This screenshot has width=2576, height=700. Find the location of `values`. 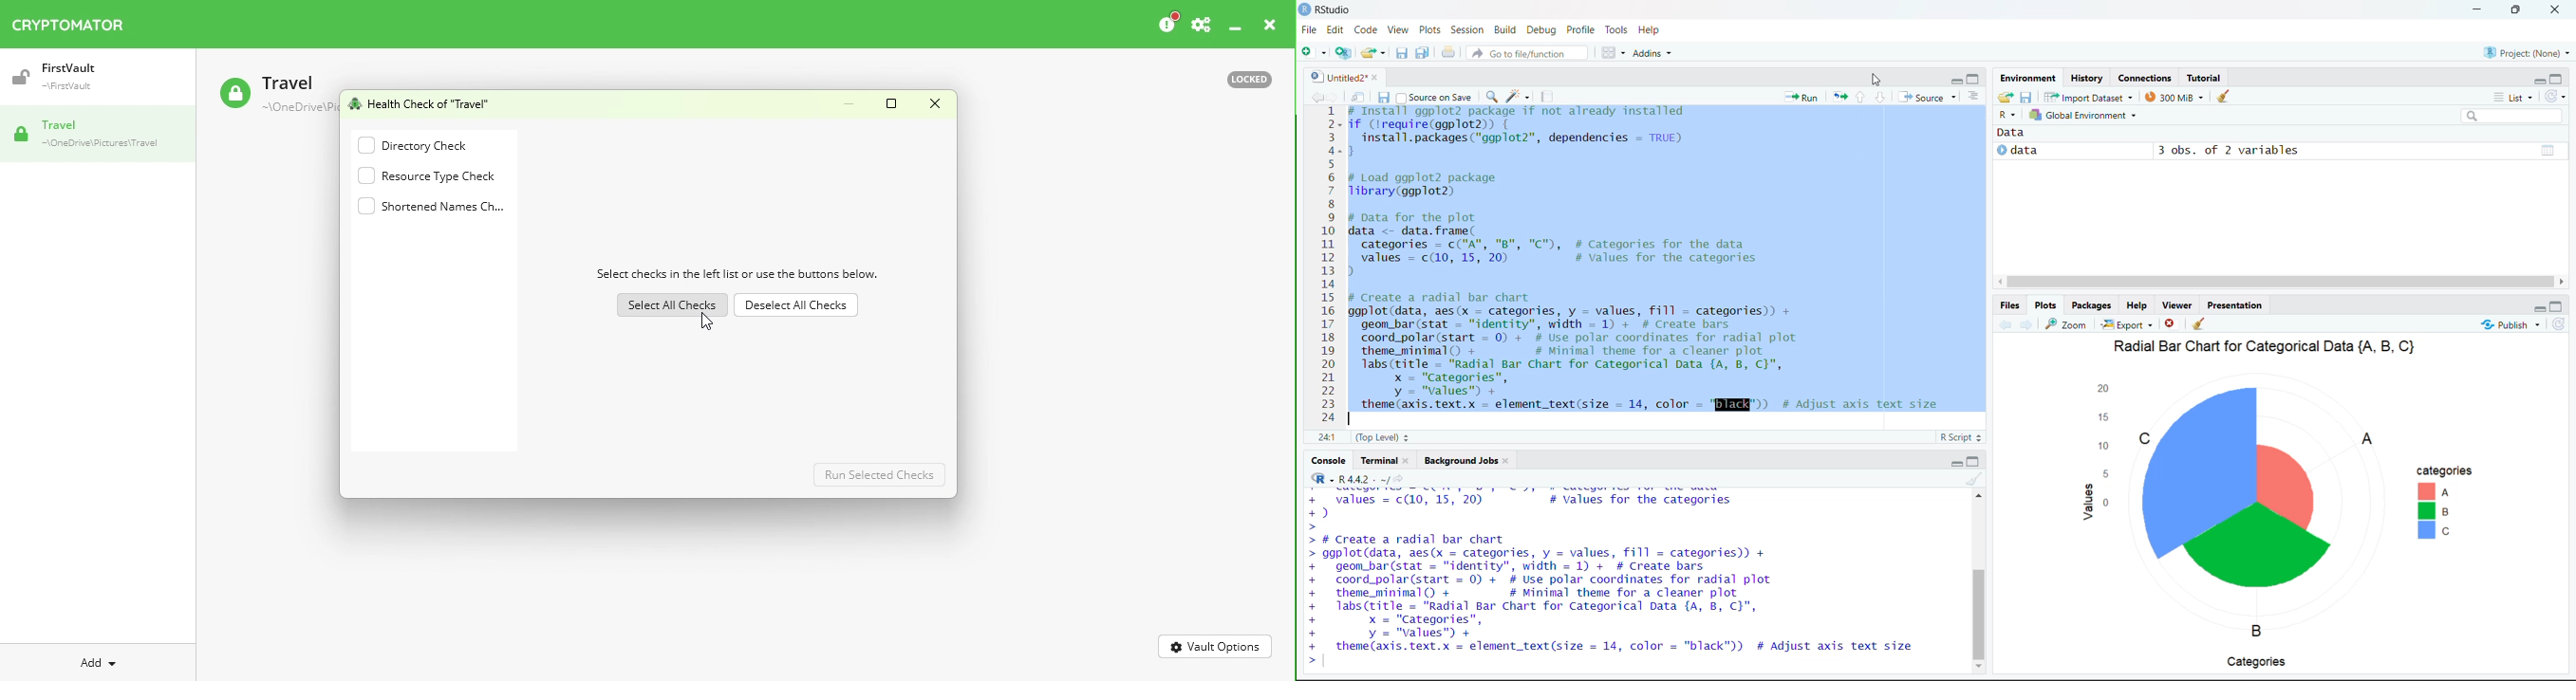

values is located at coordinates (2085, 500).